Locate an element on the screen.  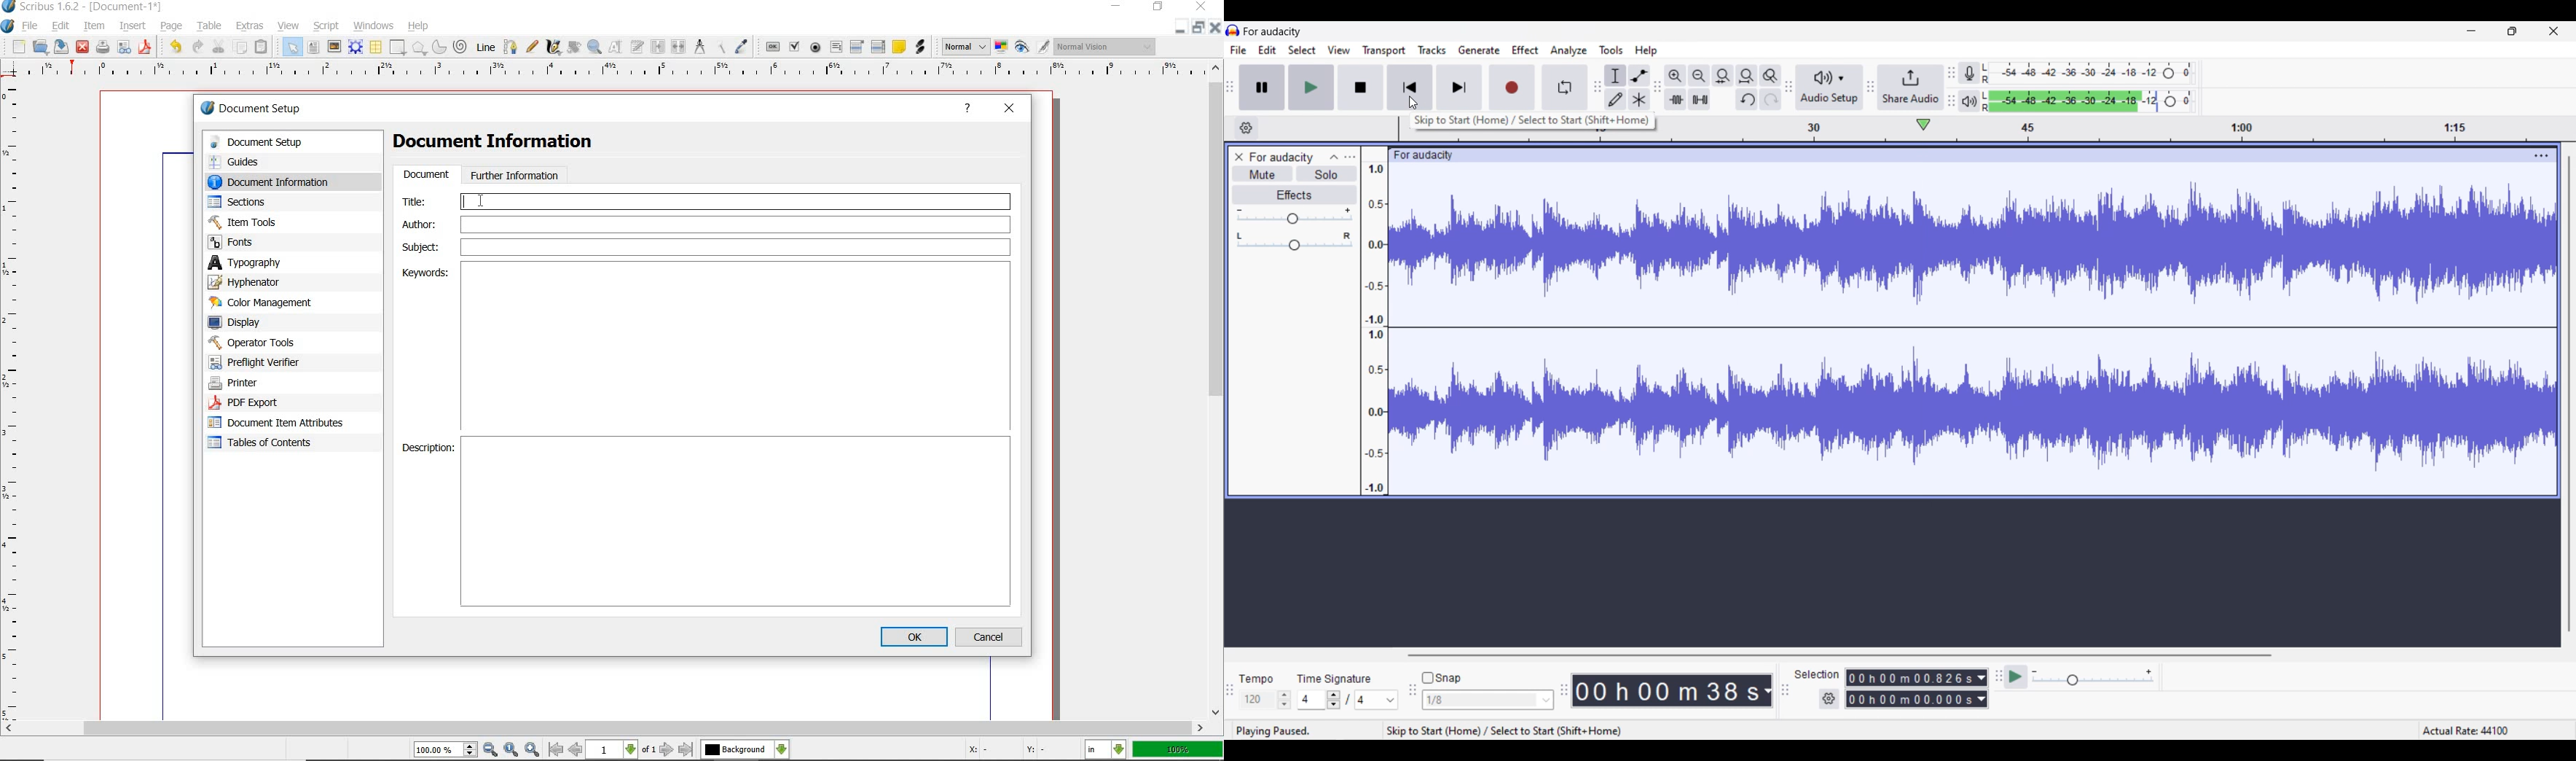
Vertical slide bar is located at coordinates (2570, 395).